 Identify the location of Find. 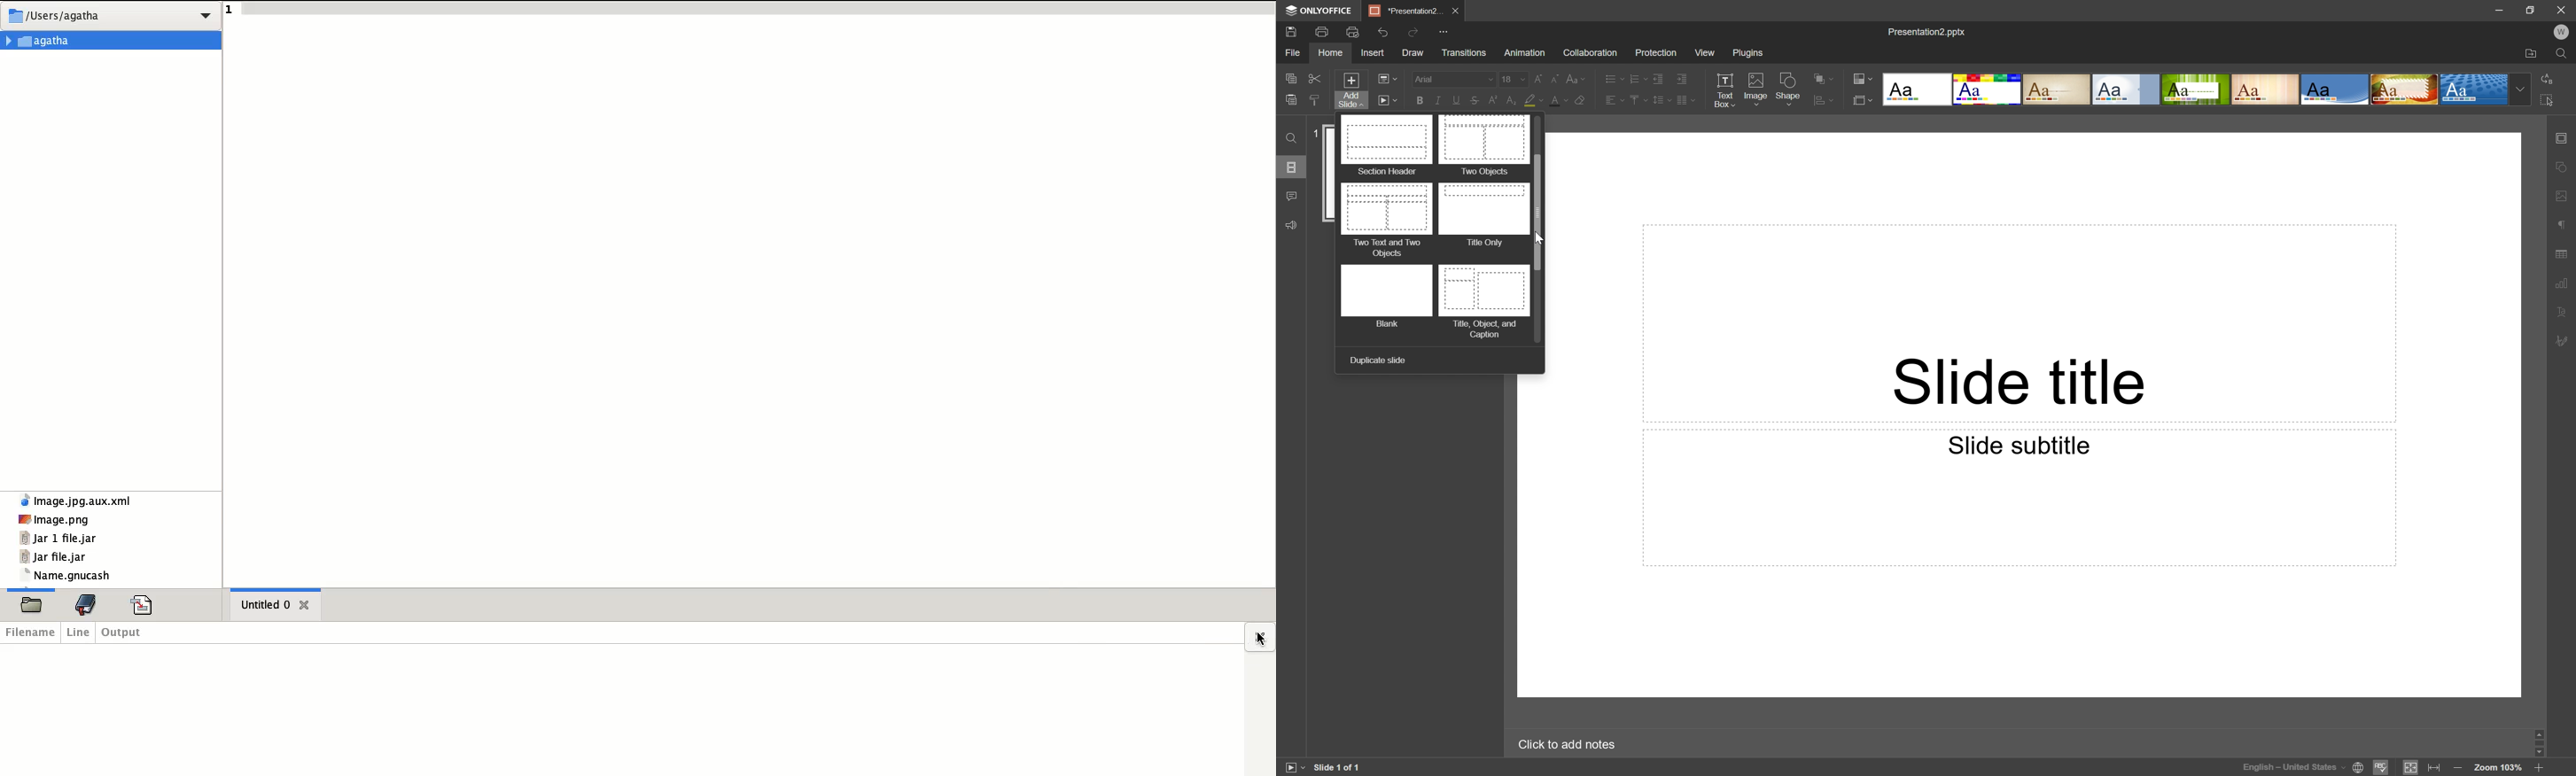
(1290, 139).